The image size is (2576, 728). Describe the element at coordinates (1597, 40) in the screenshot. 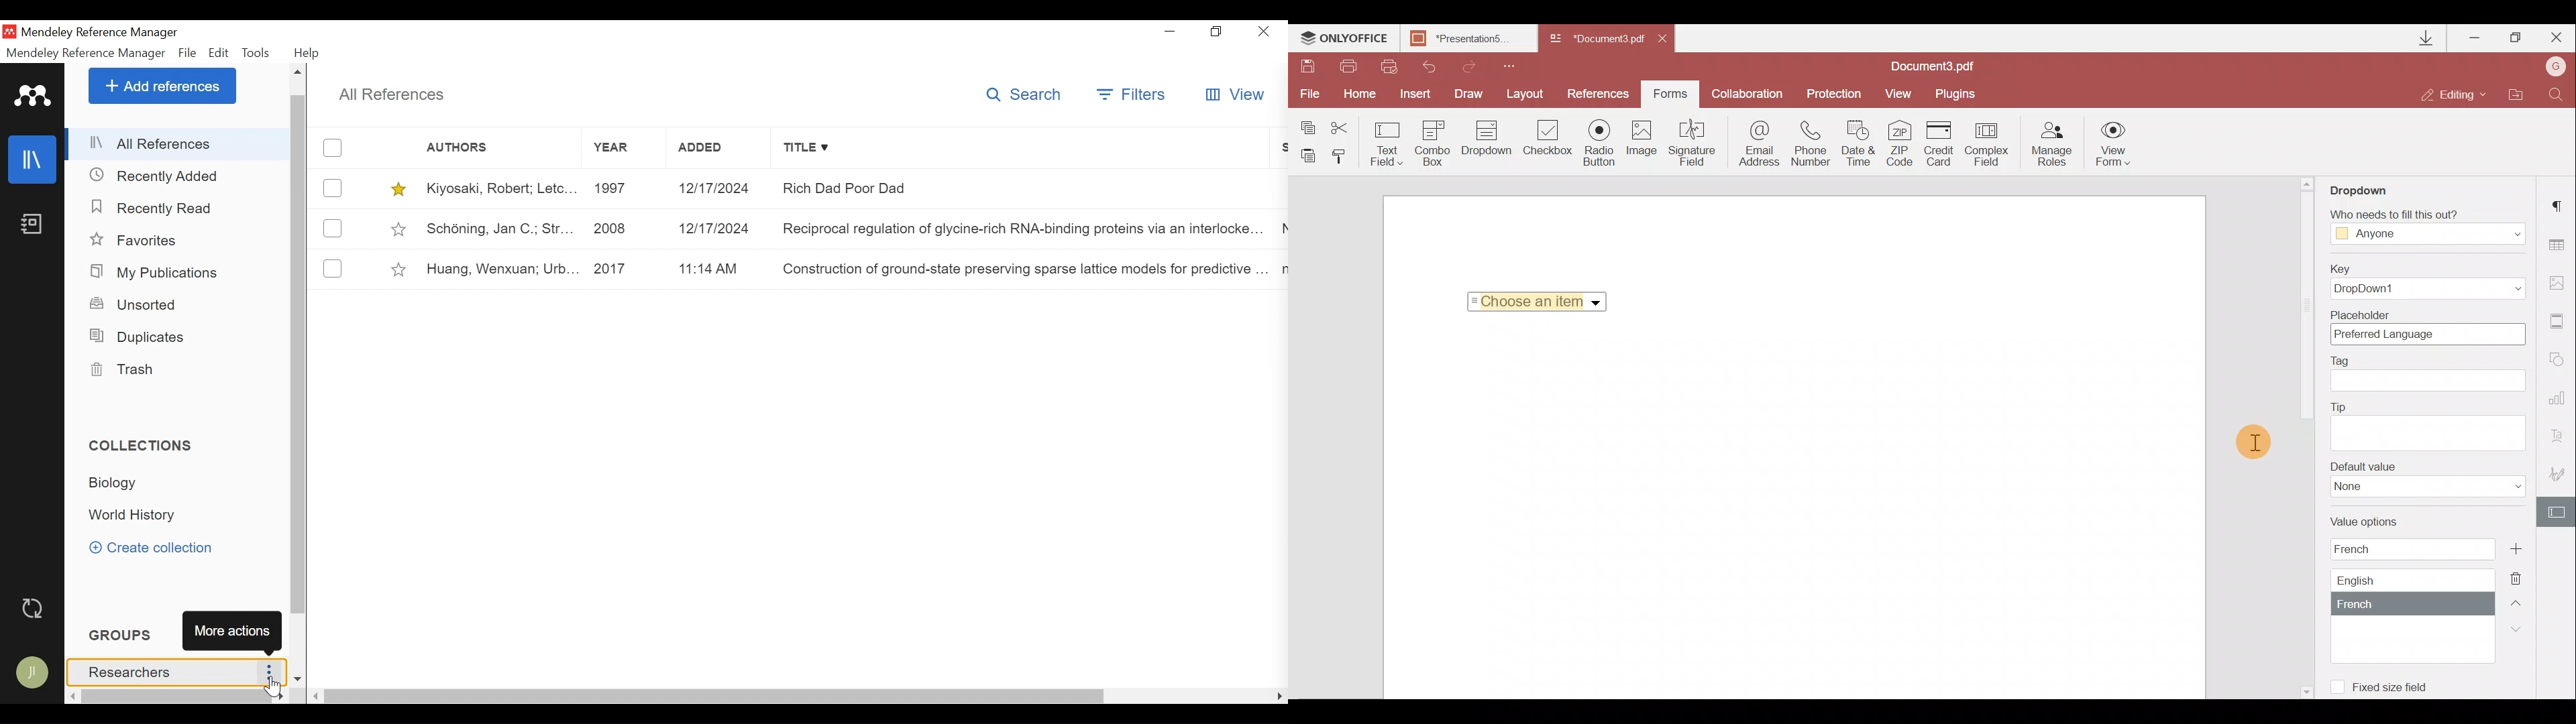

I see `Document3.pdf` at that location.